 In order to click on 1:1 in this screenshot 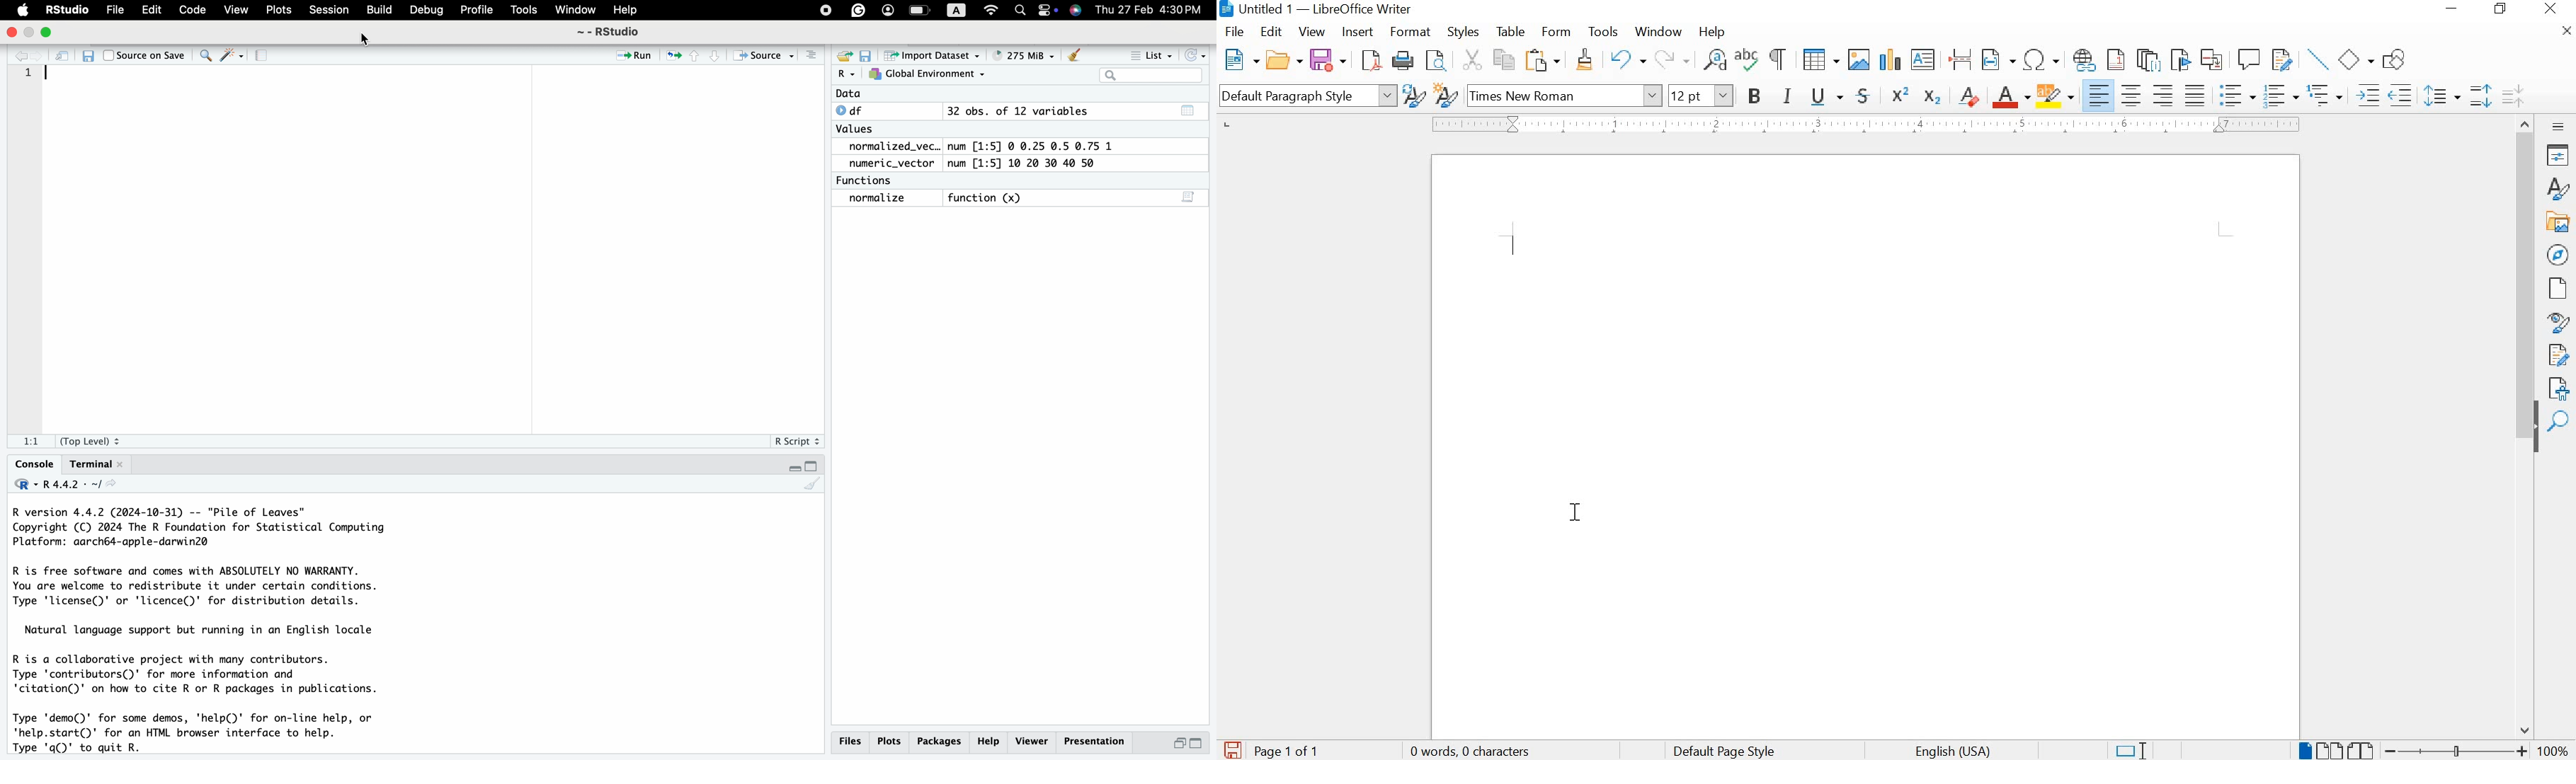, I will do `click(31, 442)`.